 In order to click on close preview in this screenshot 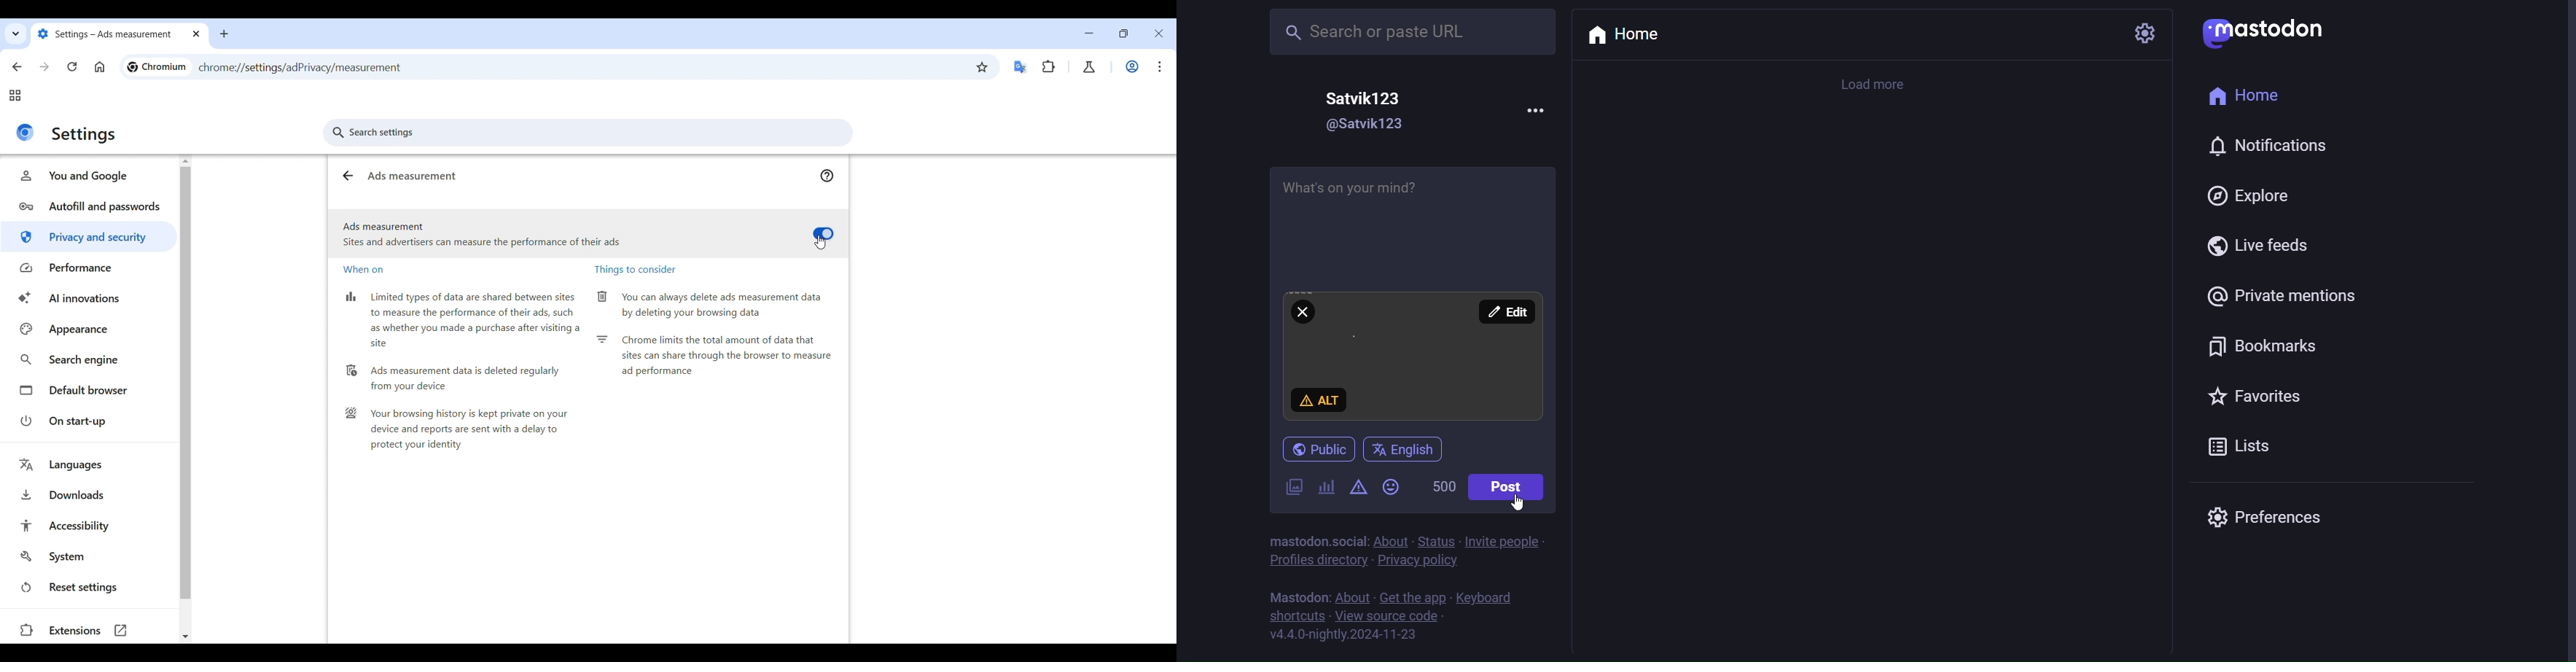, I will do `click(1303, 312)`.